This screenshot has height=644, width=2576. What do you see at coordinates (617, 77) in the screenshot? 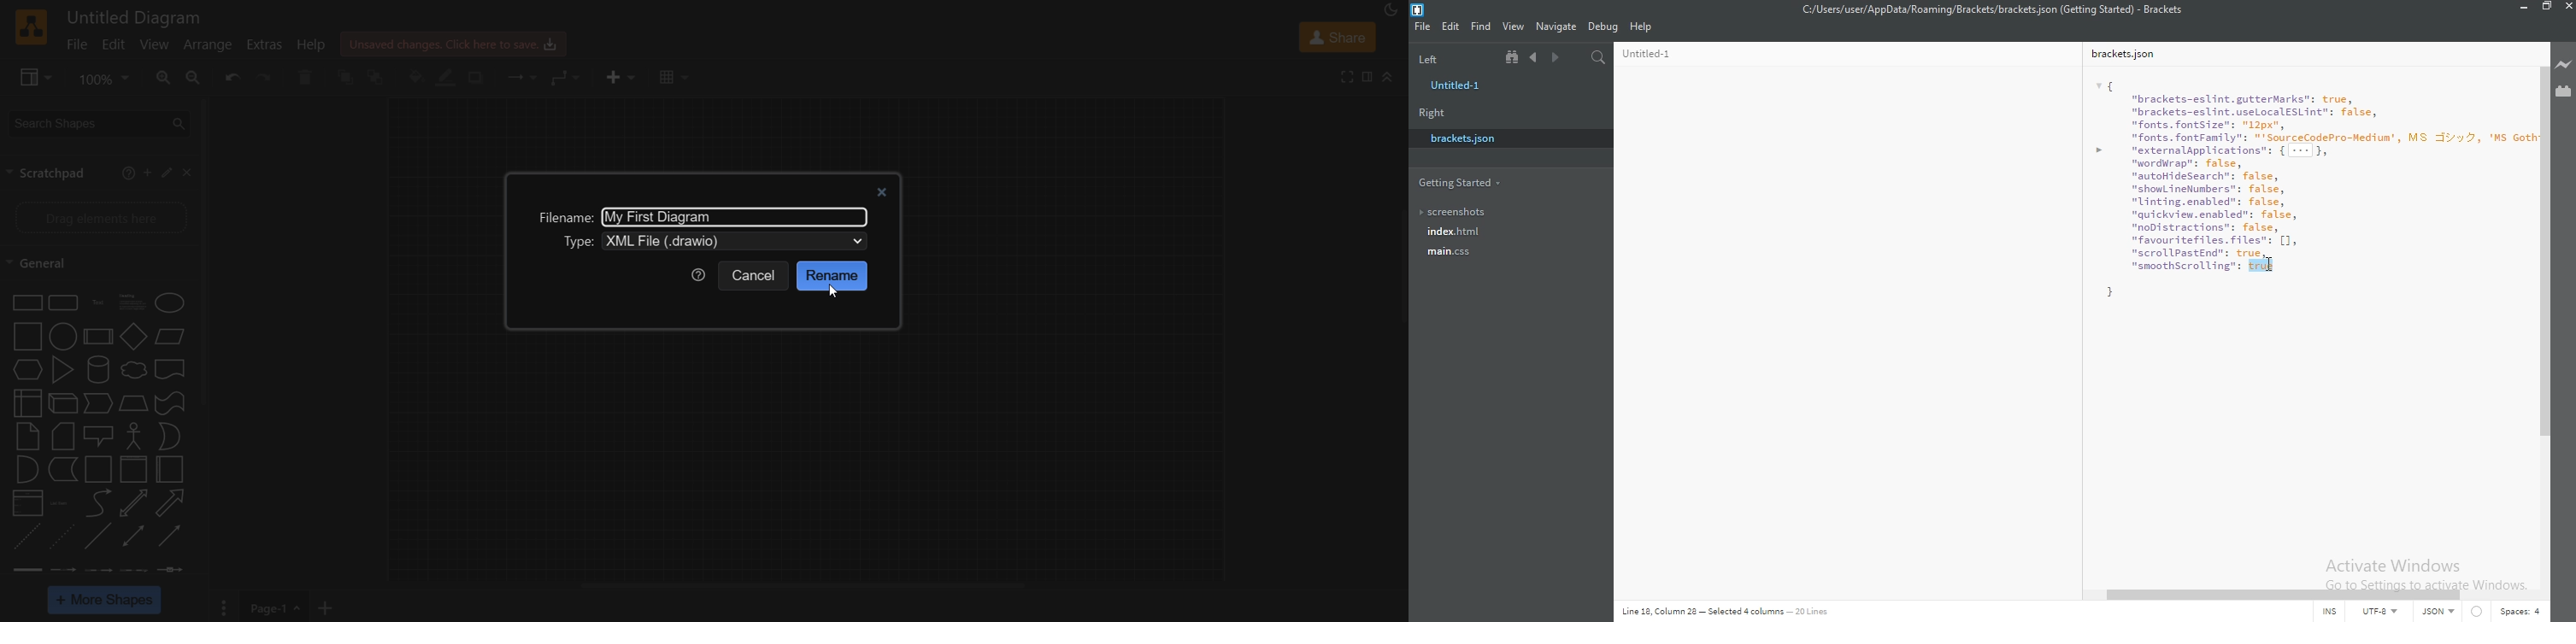
I see `insert` at bounding box center [617, 77].